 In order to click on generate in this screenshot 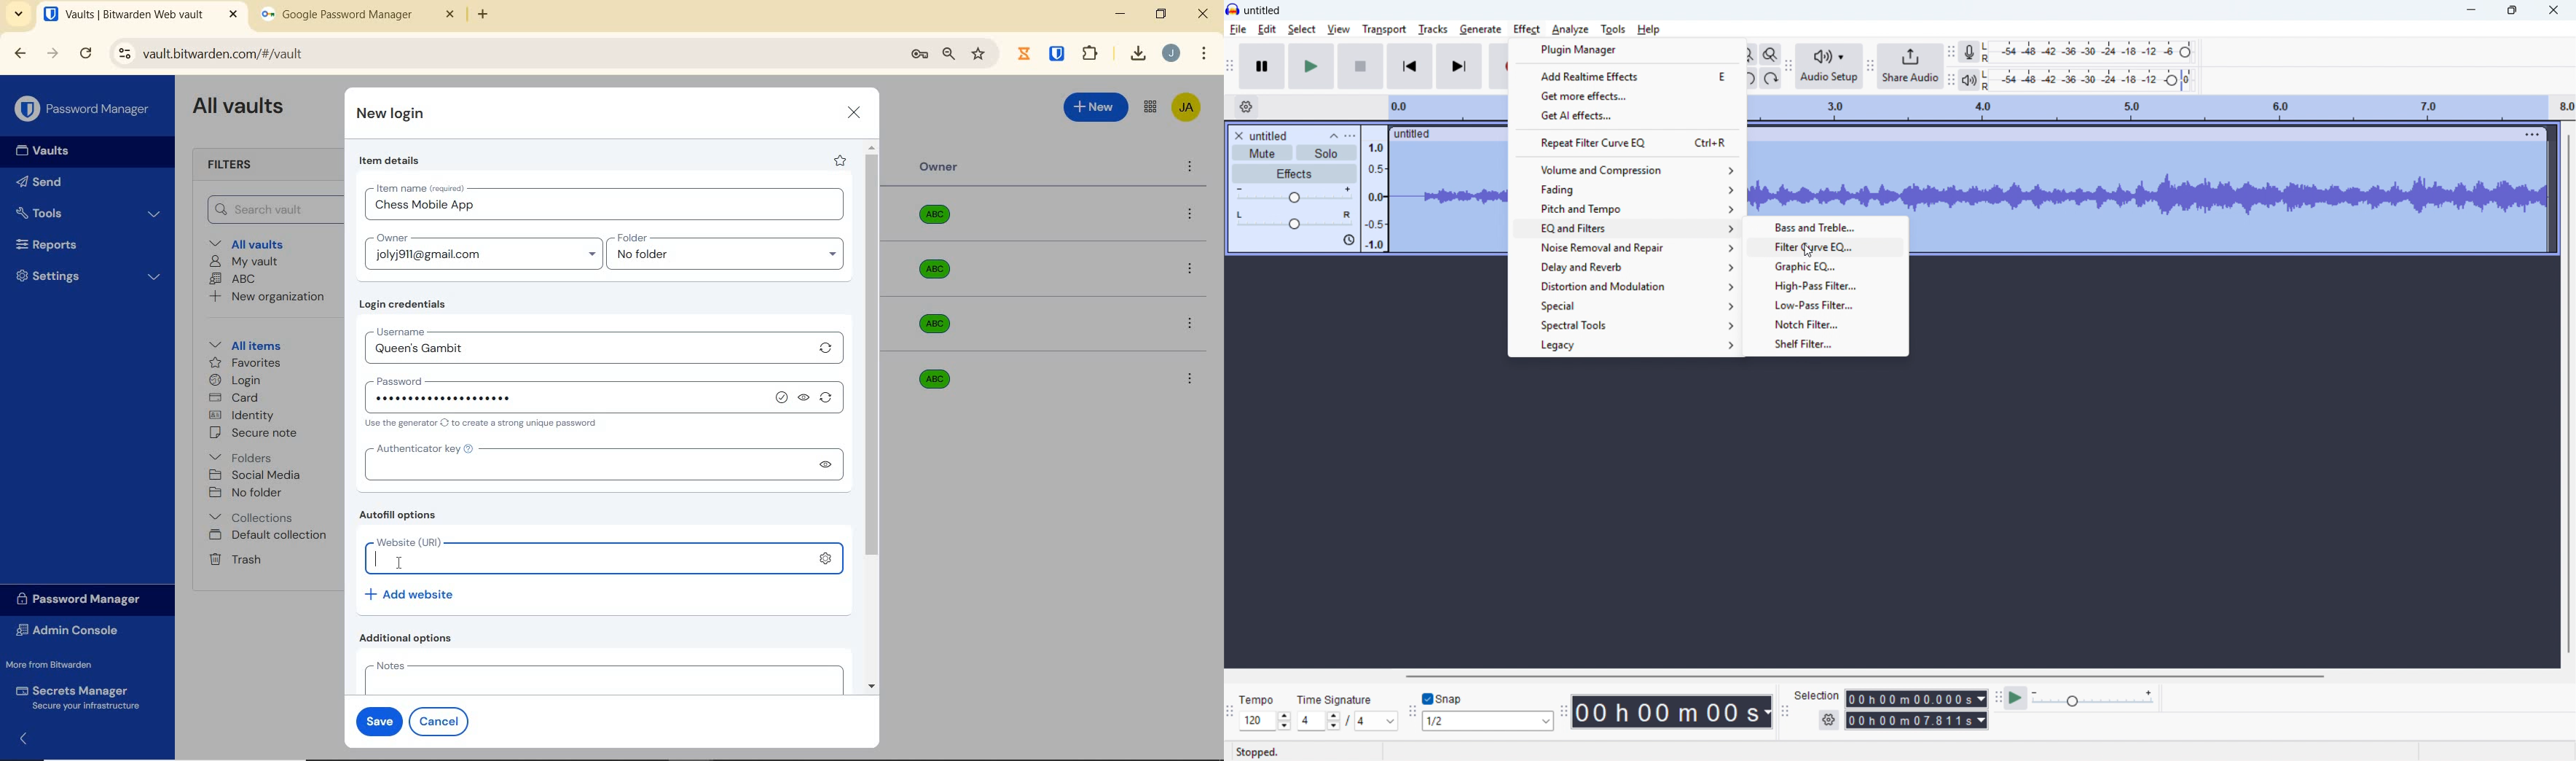, I will do `click(1480, 29)`.